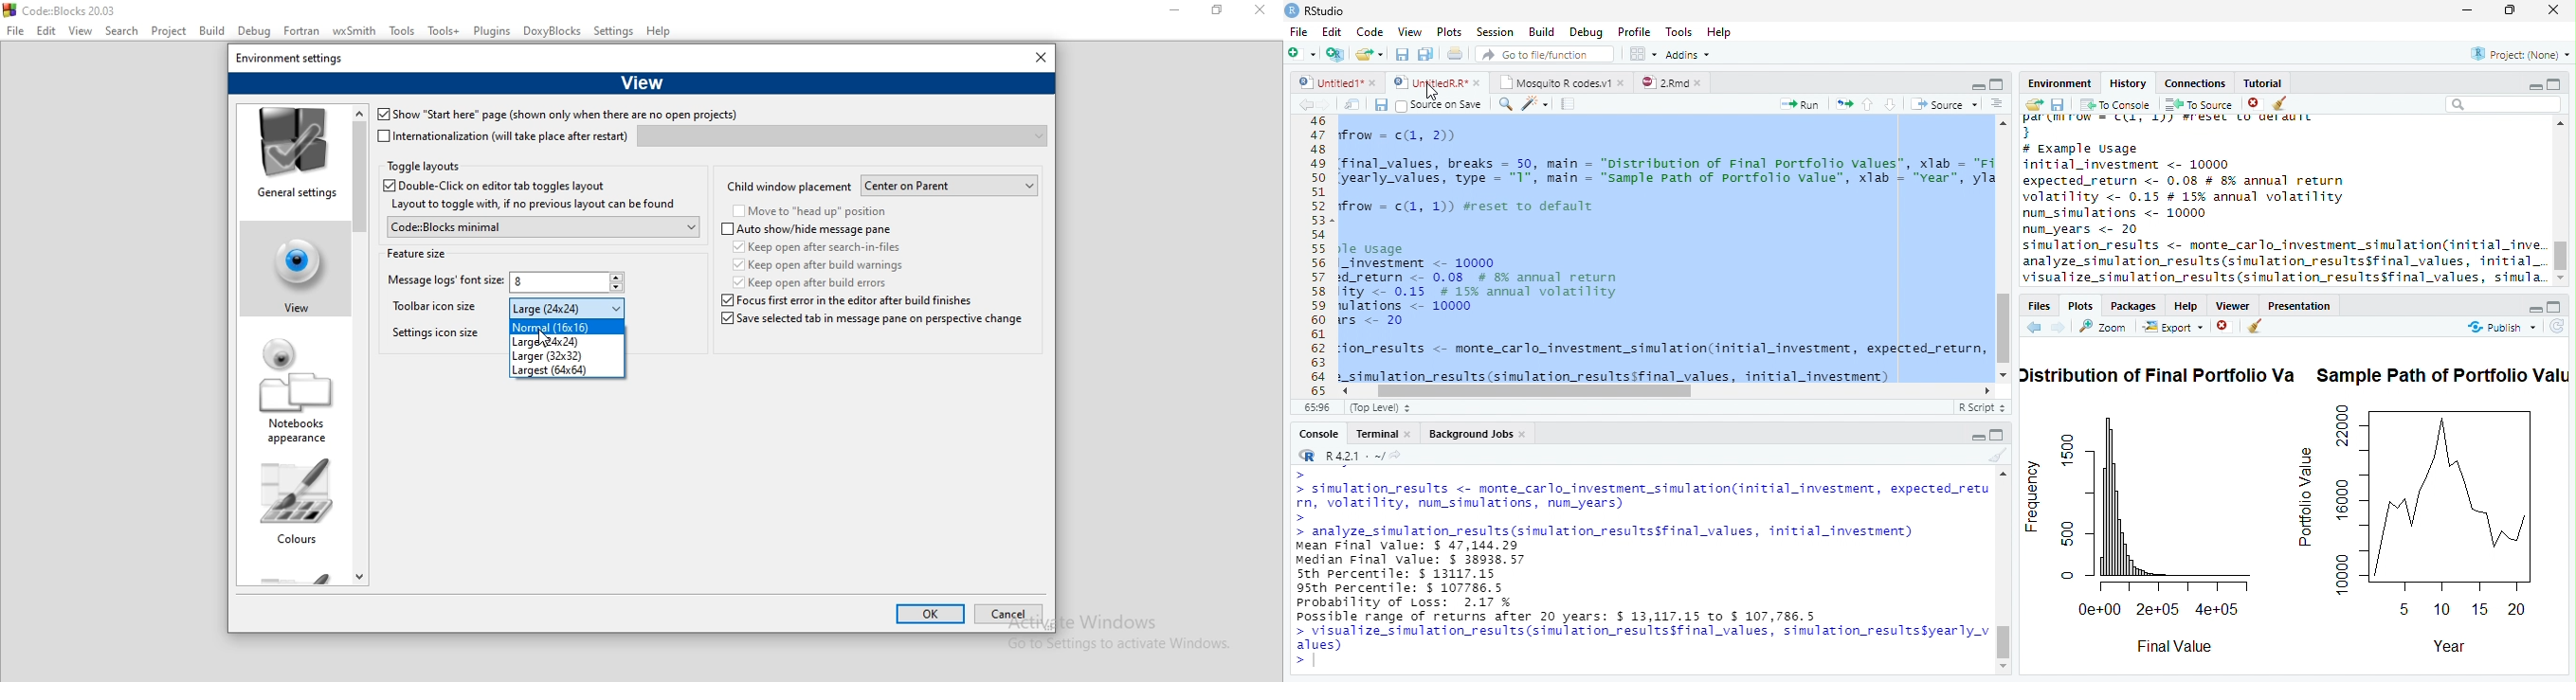 This screenshot has width=2576, height=700. I want to click on Full Height, so click(2556, 305).